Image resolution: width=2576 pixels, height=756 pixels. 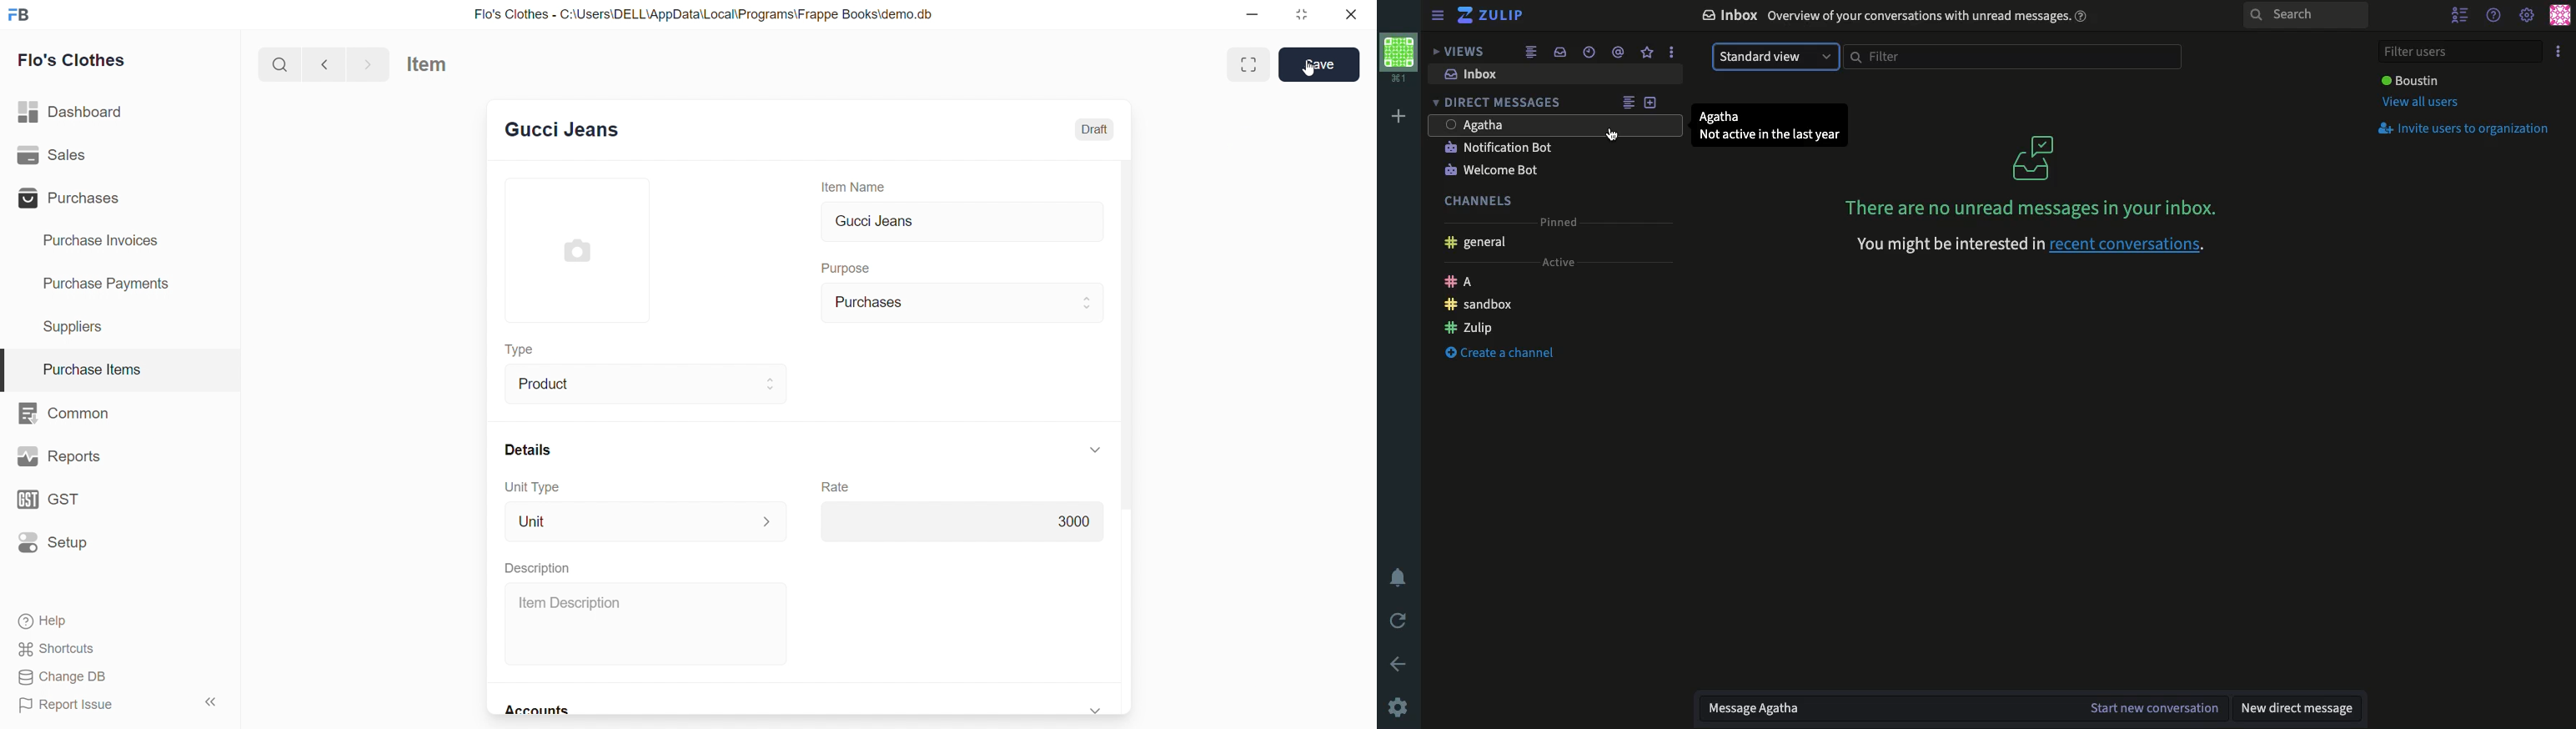 I want to click on Create a channel, so click(x=1497, y=354).